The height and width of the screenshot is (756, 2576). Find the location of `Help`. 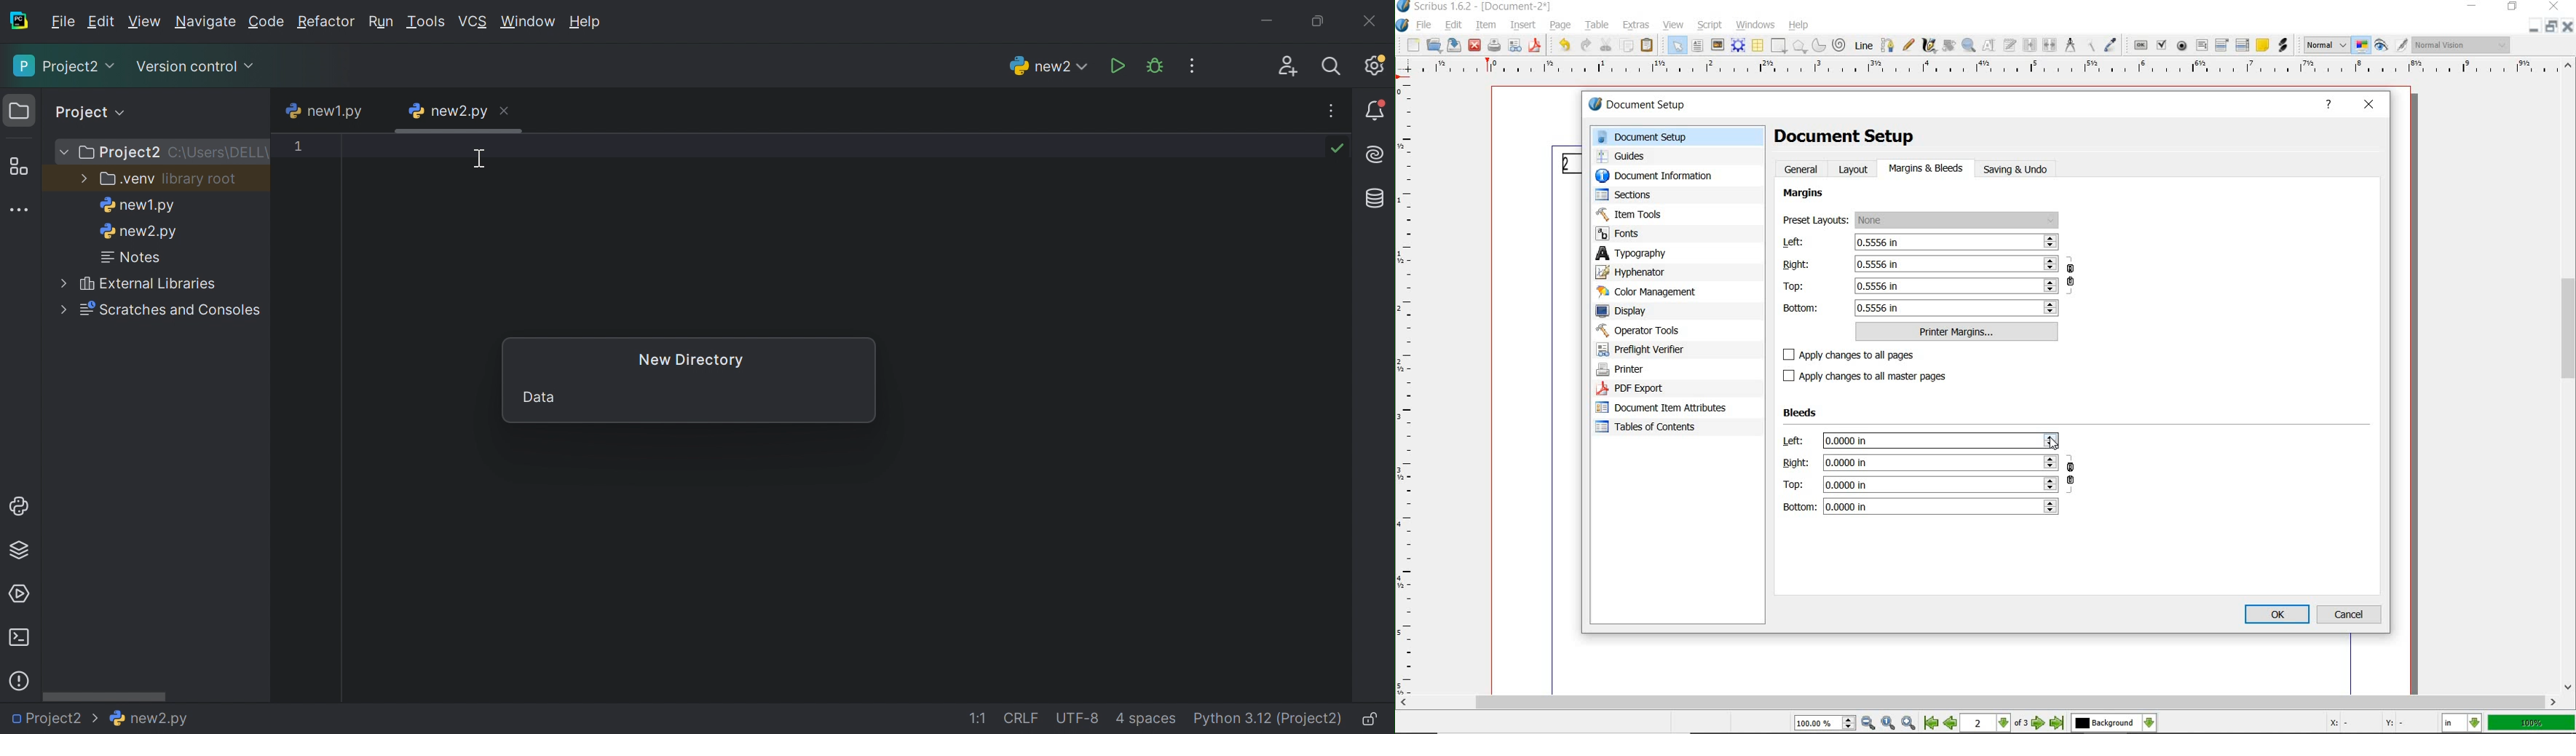

Help is located at coordinates (587, 20).